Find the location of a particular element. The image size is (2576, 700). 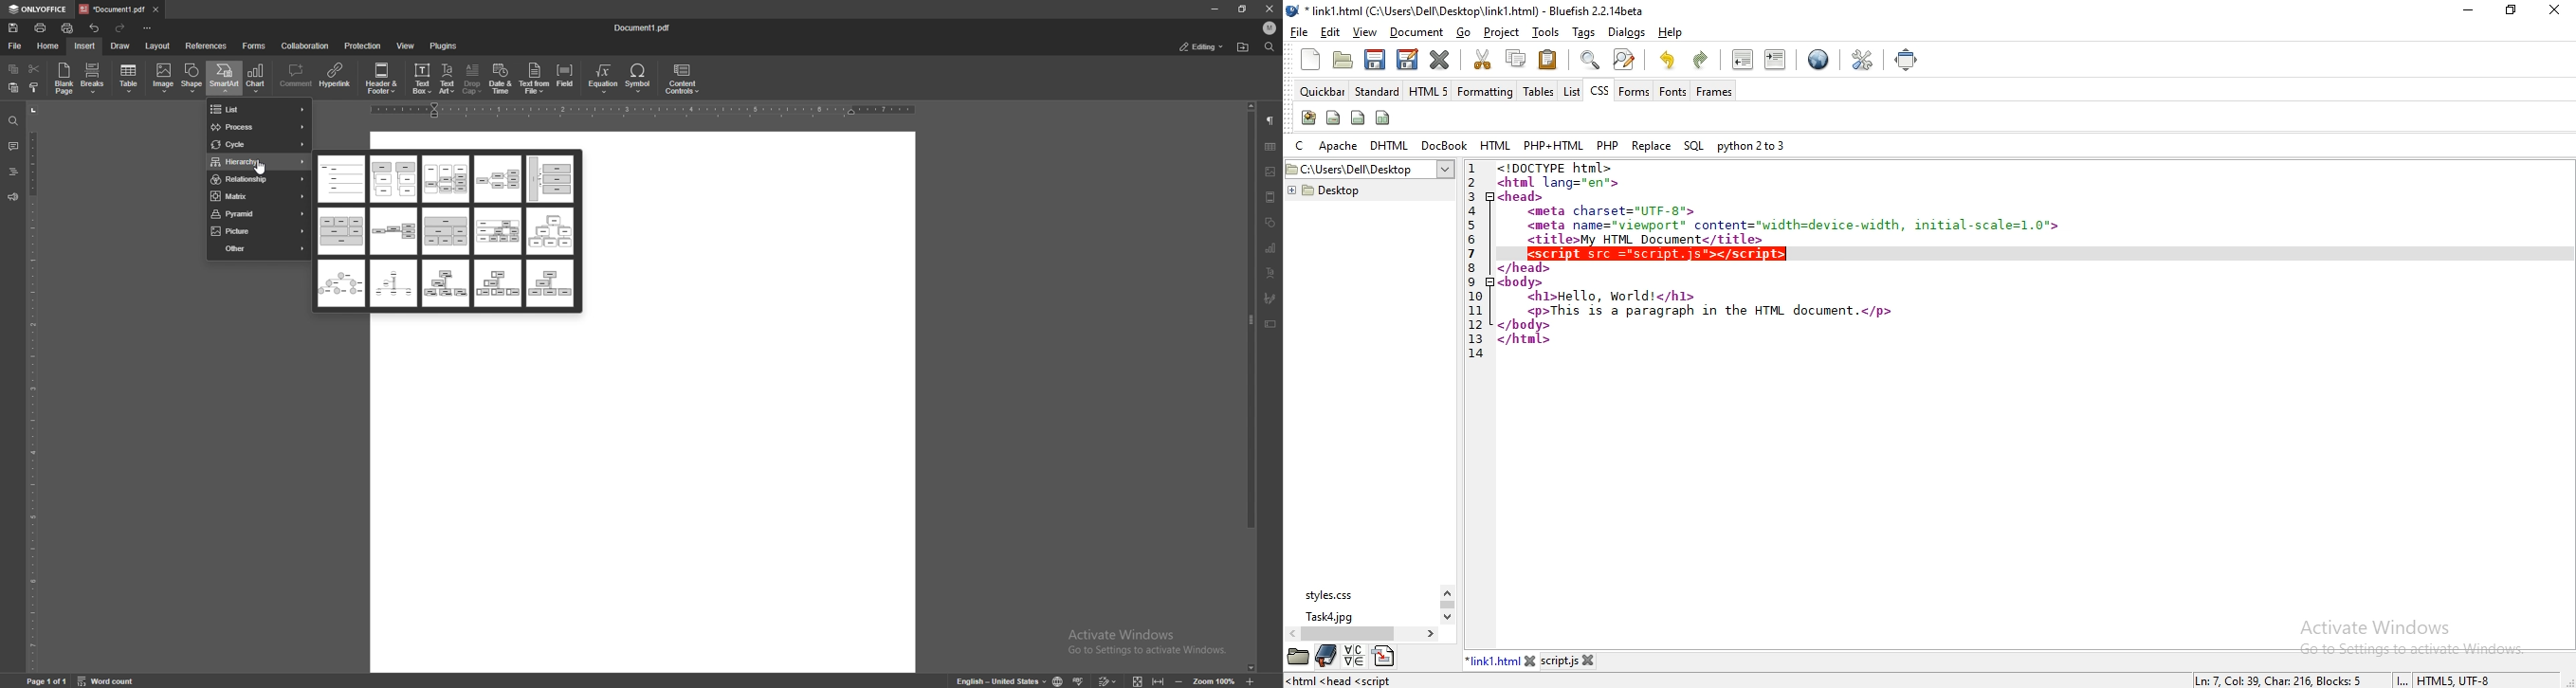

link1 is located at coordinates (1493, 661).